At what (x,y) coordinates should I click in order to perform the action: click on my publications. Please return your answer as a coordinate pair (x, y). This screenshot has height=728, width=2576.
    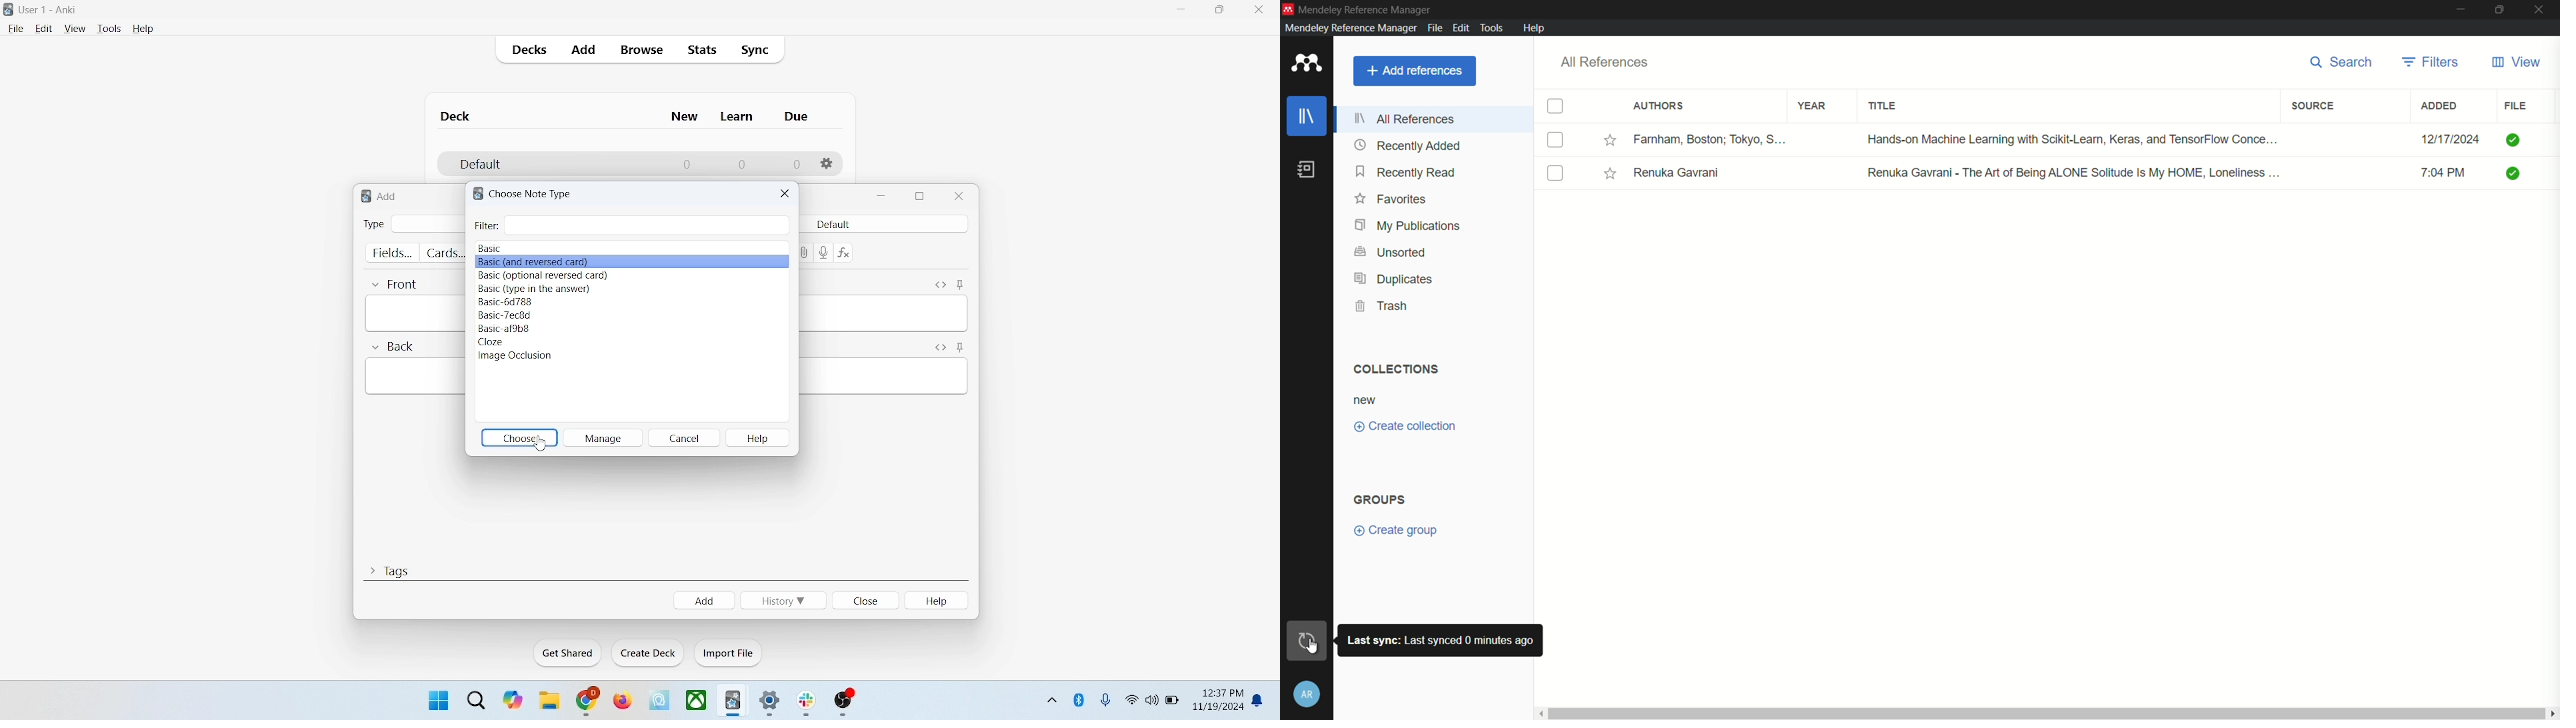
    Looking at the image, I should click on (1407, 227).